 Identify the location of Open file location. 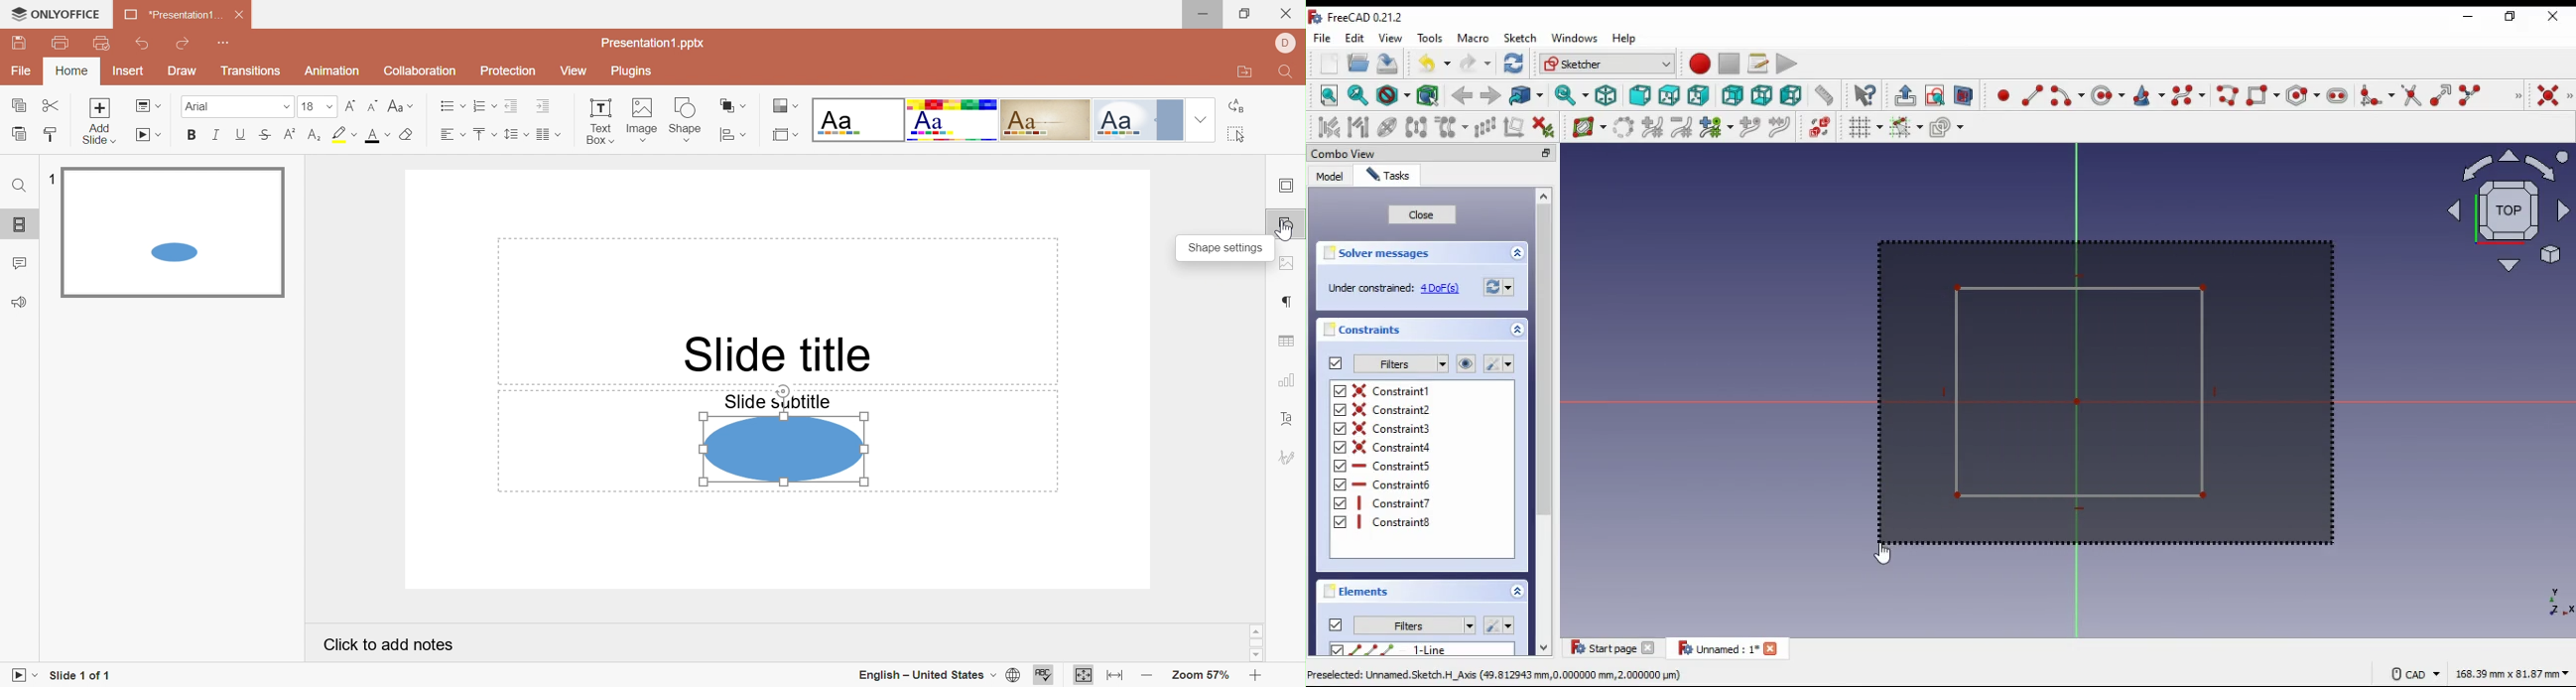
(1245, 73).